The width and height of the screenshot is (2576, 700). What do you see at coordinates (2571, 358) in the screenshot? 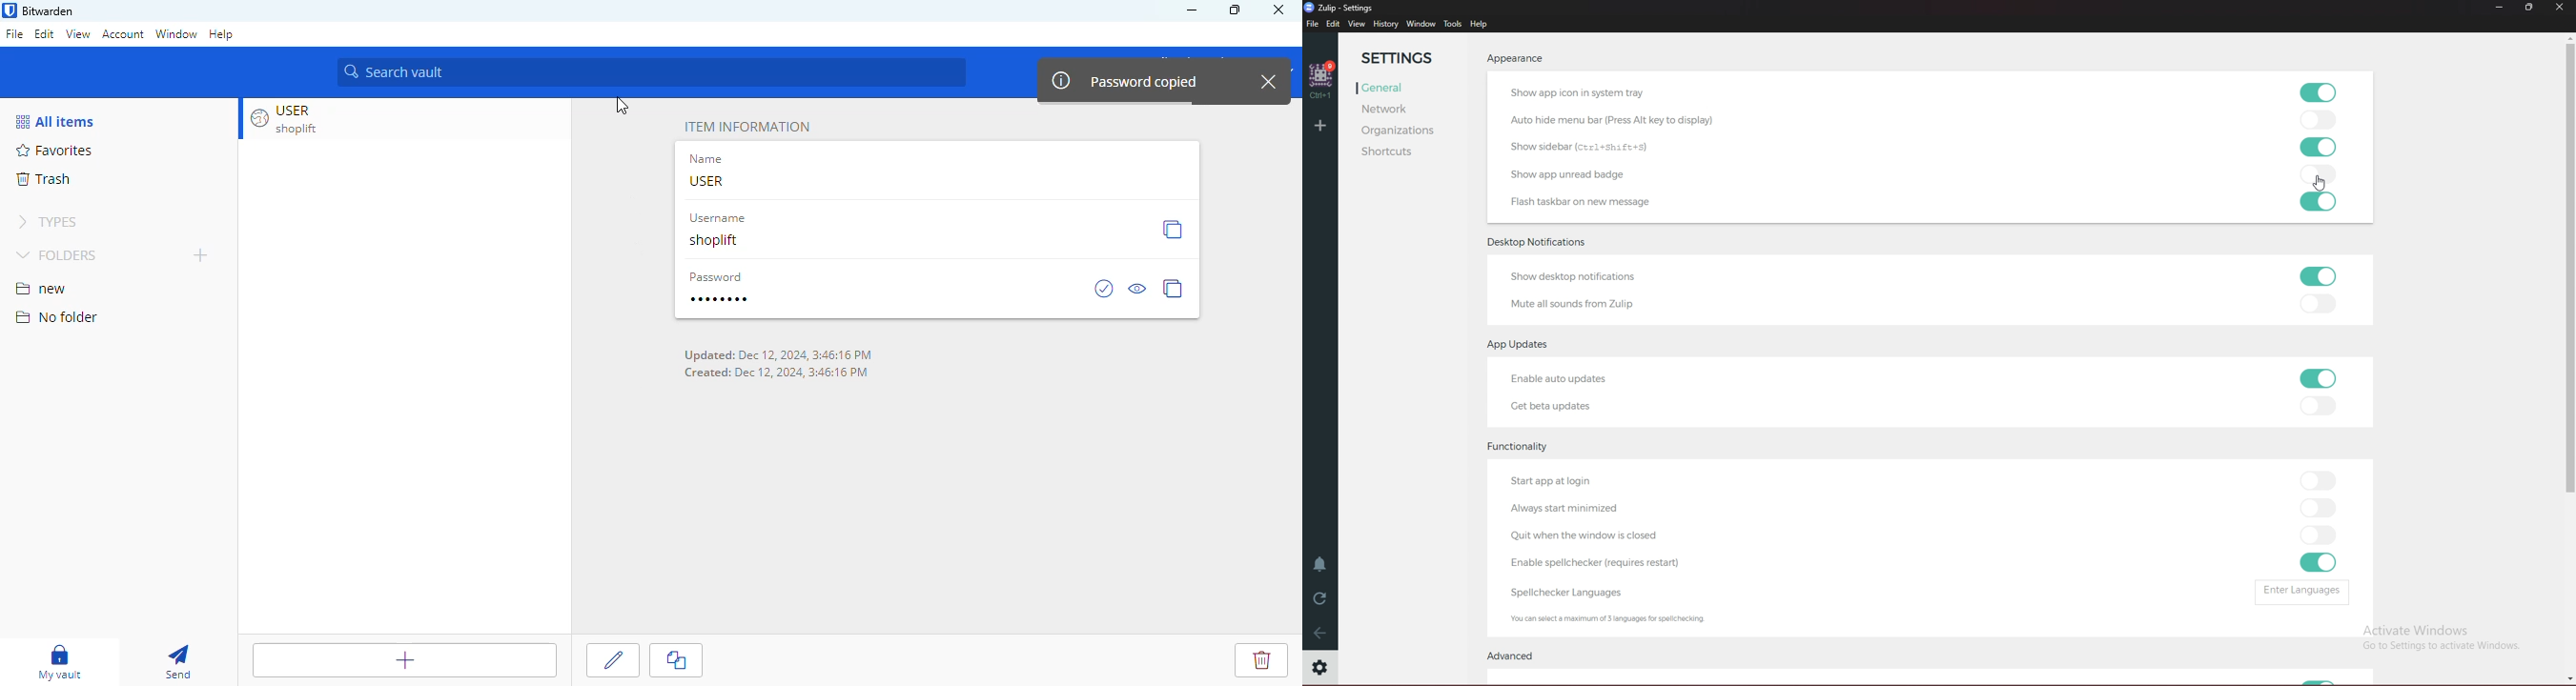
I see `scroll bar` at bounding box center [2571, 358].